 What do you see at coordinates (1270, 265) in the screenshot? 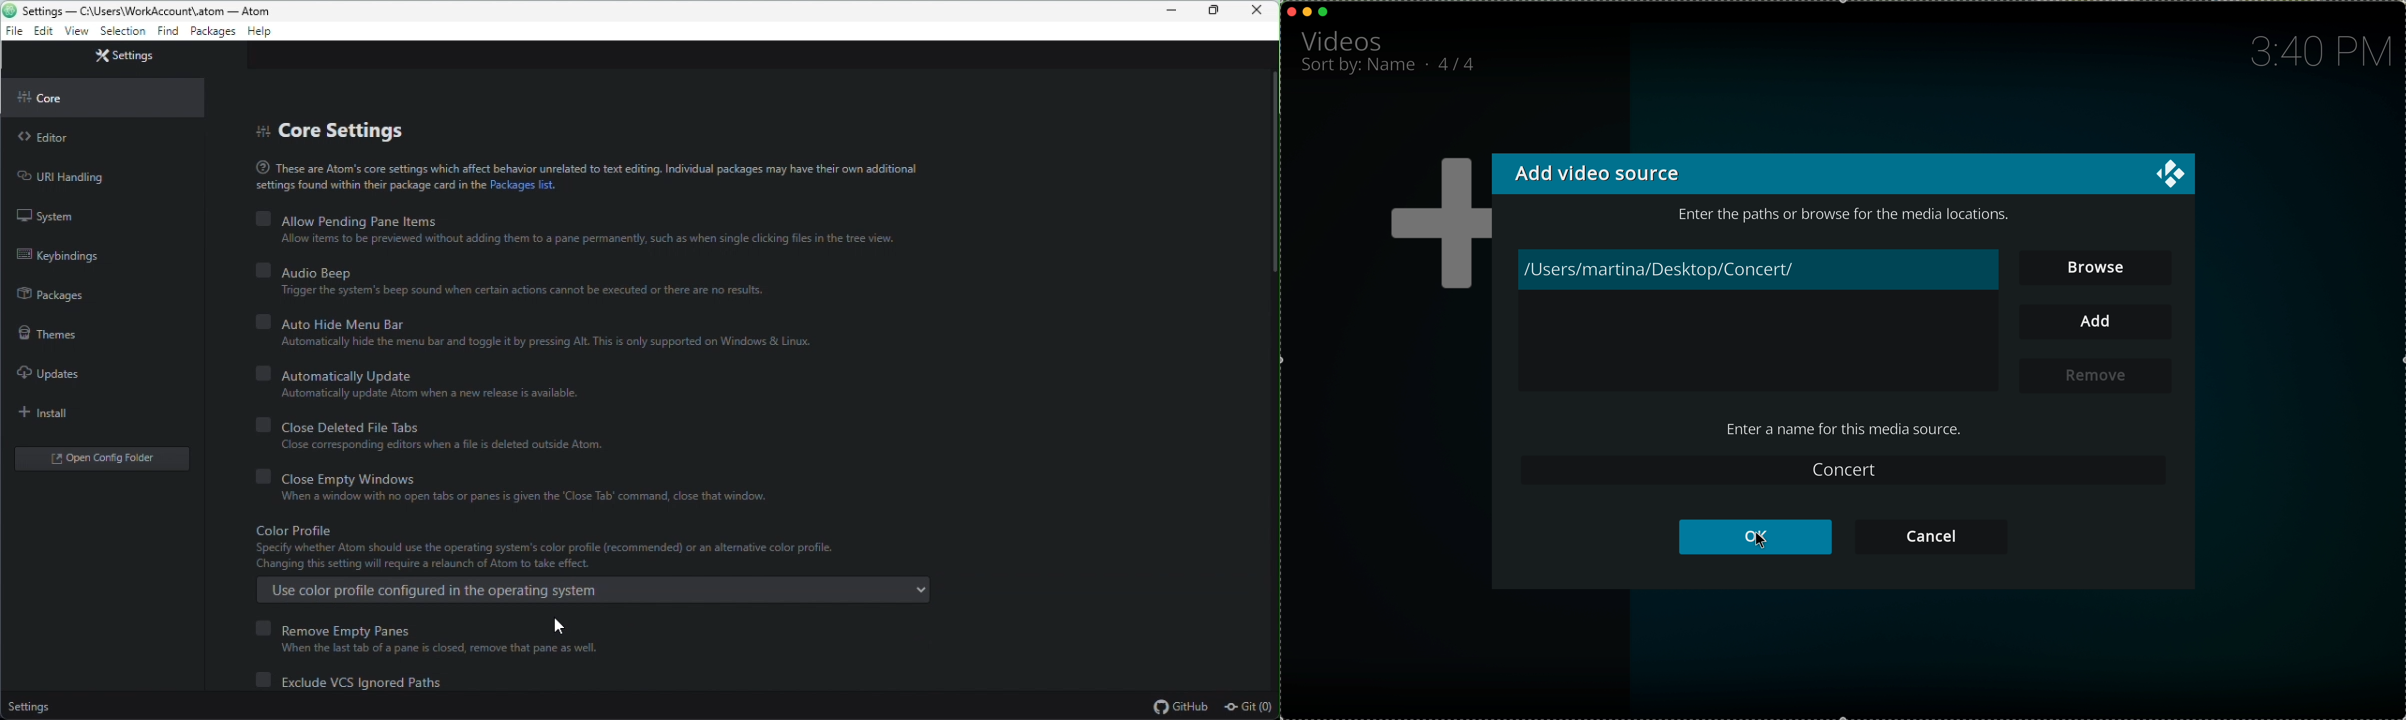
I see `slider` at bounding box center [1270, 265].